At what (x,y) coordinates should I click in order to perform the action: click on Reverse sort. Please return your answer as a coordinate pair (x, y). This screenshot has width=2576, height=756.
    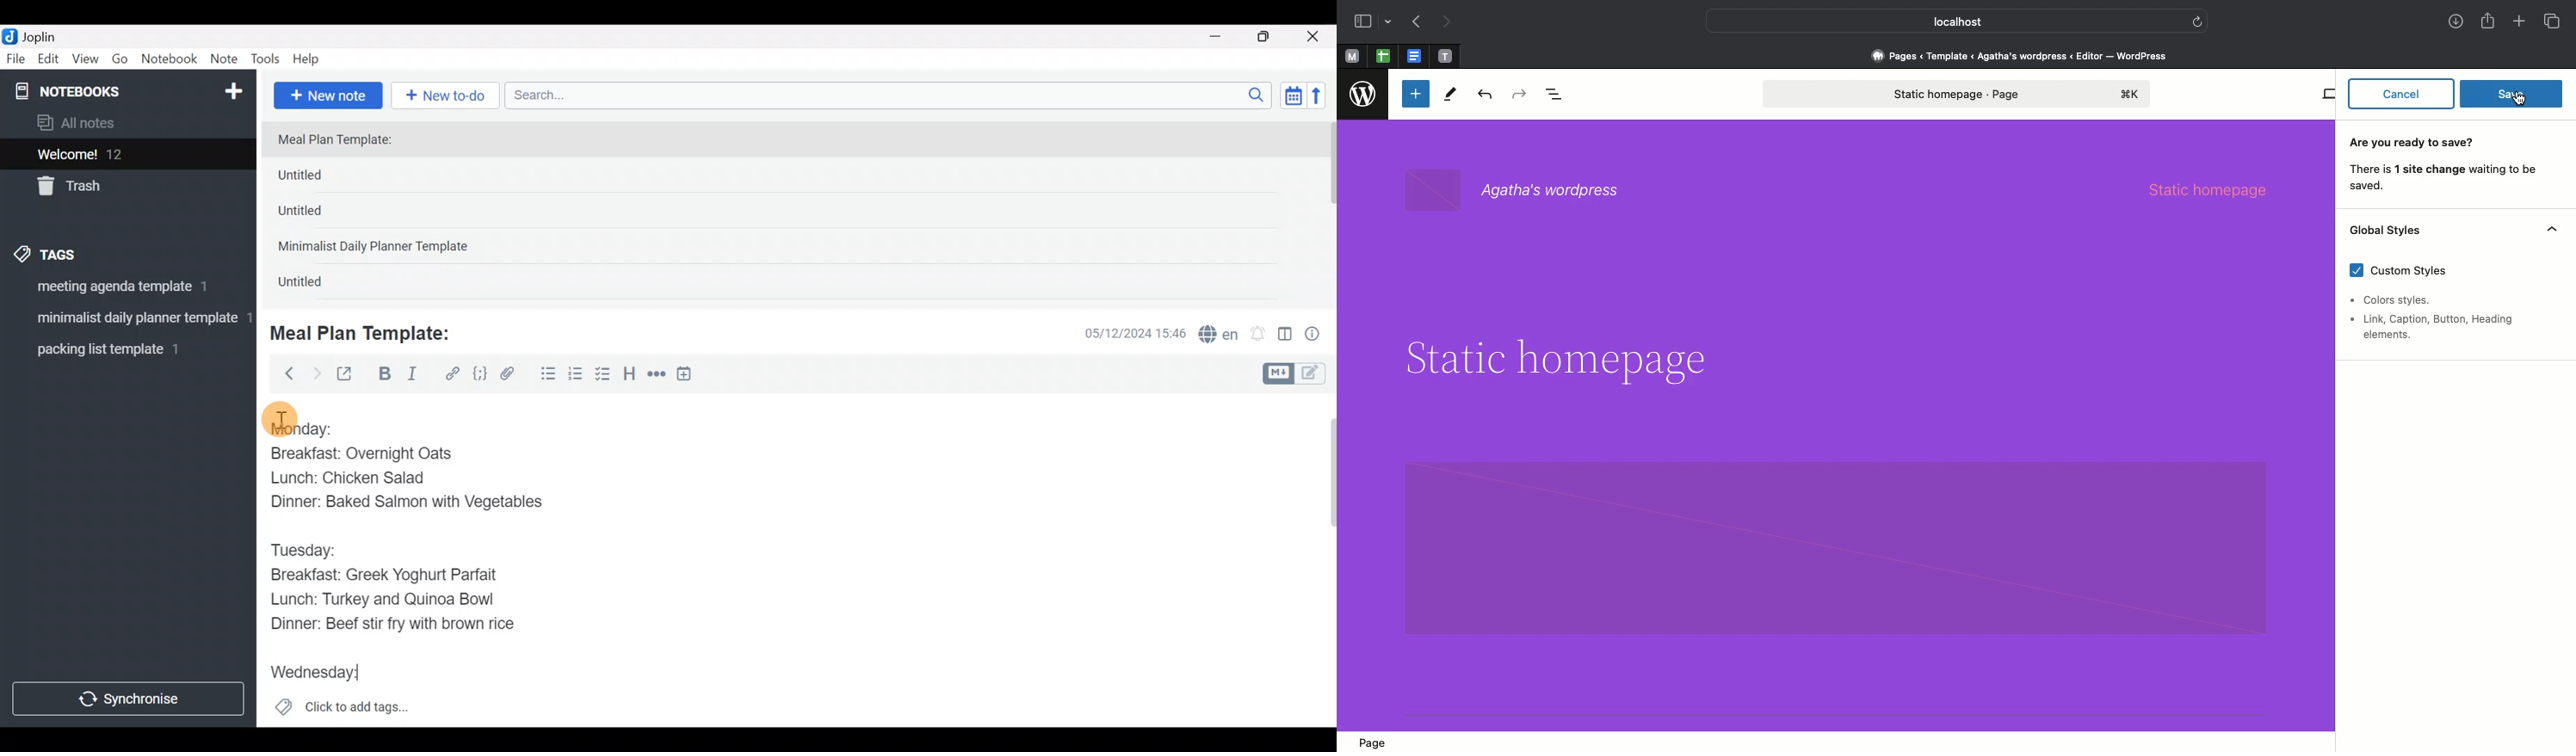
    Looking at the image, I should click on (1324, 100).